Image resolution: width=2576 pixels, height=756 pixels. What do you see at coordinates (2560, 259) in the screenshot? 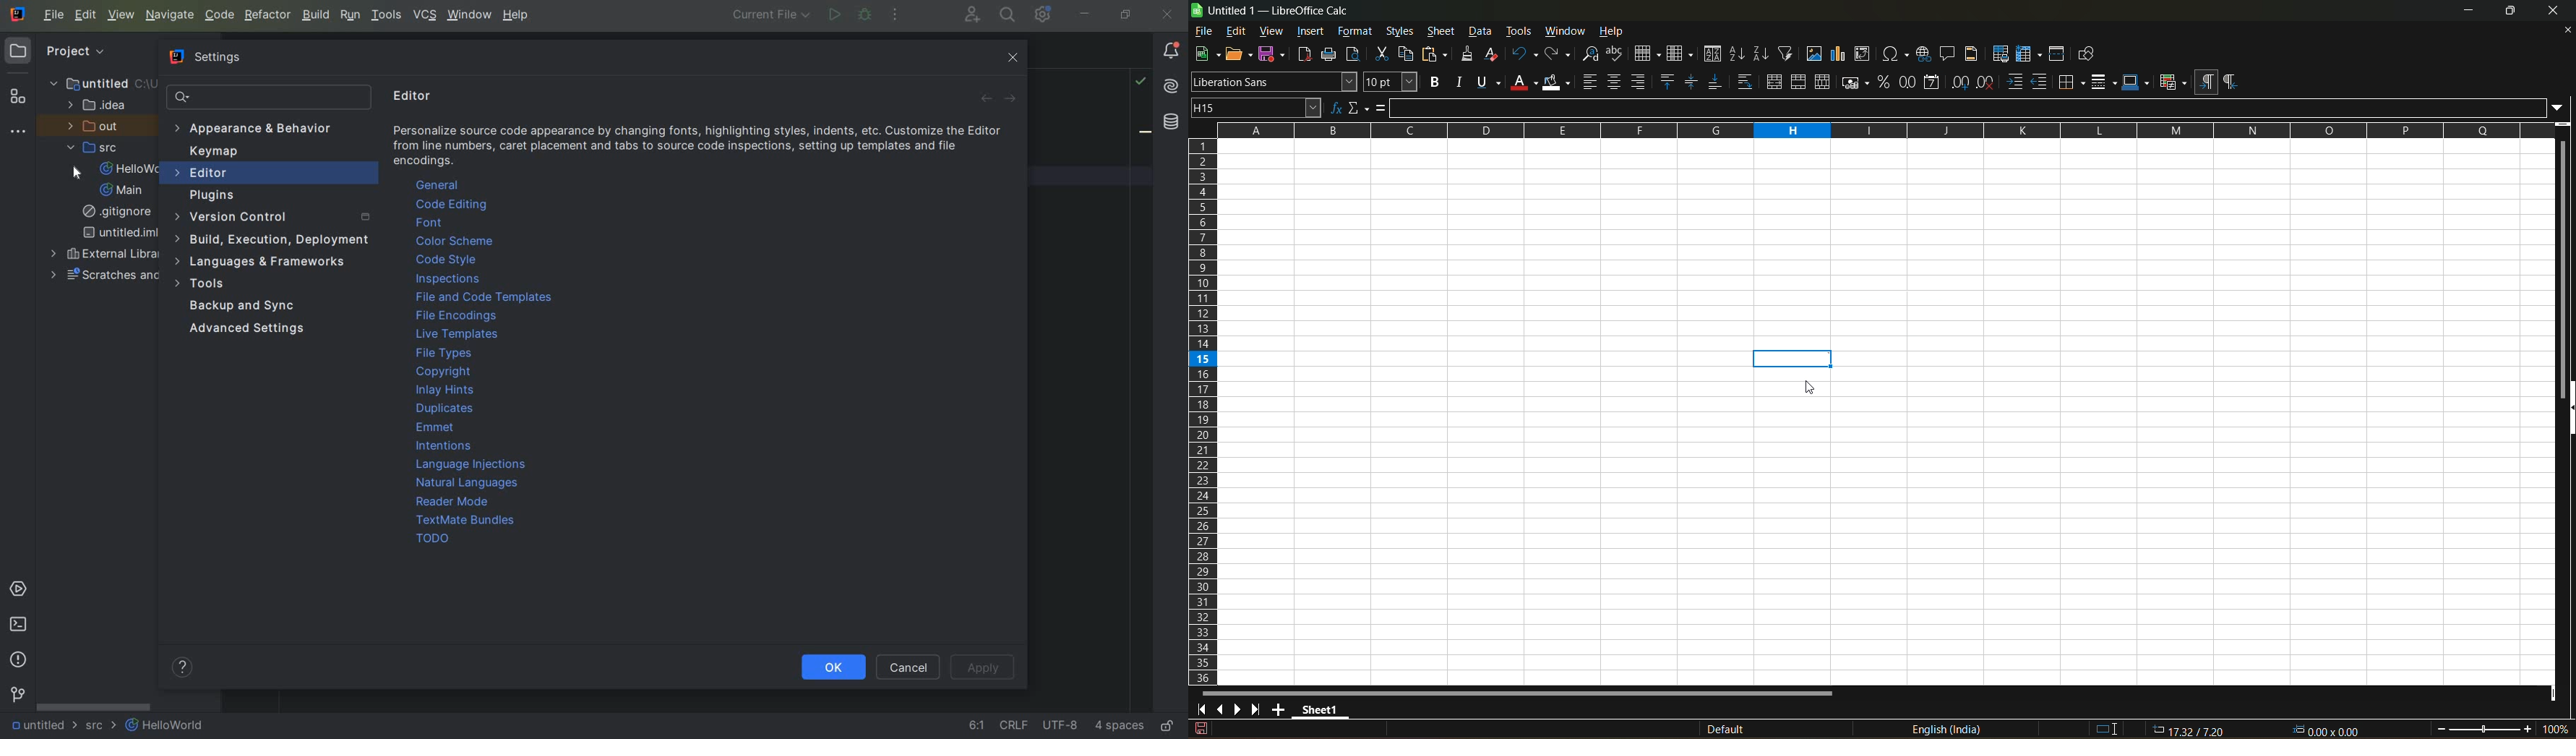
I see `vertical scroll bar` at bounding box center [2560, 259].